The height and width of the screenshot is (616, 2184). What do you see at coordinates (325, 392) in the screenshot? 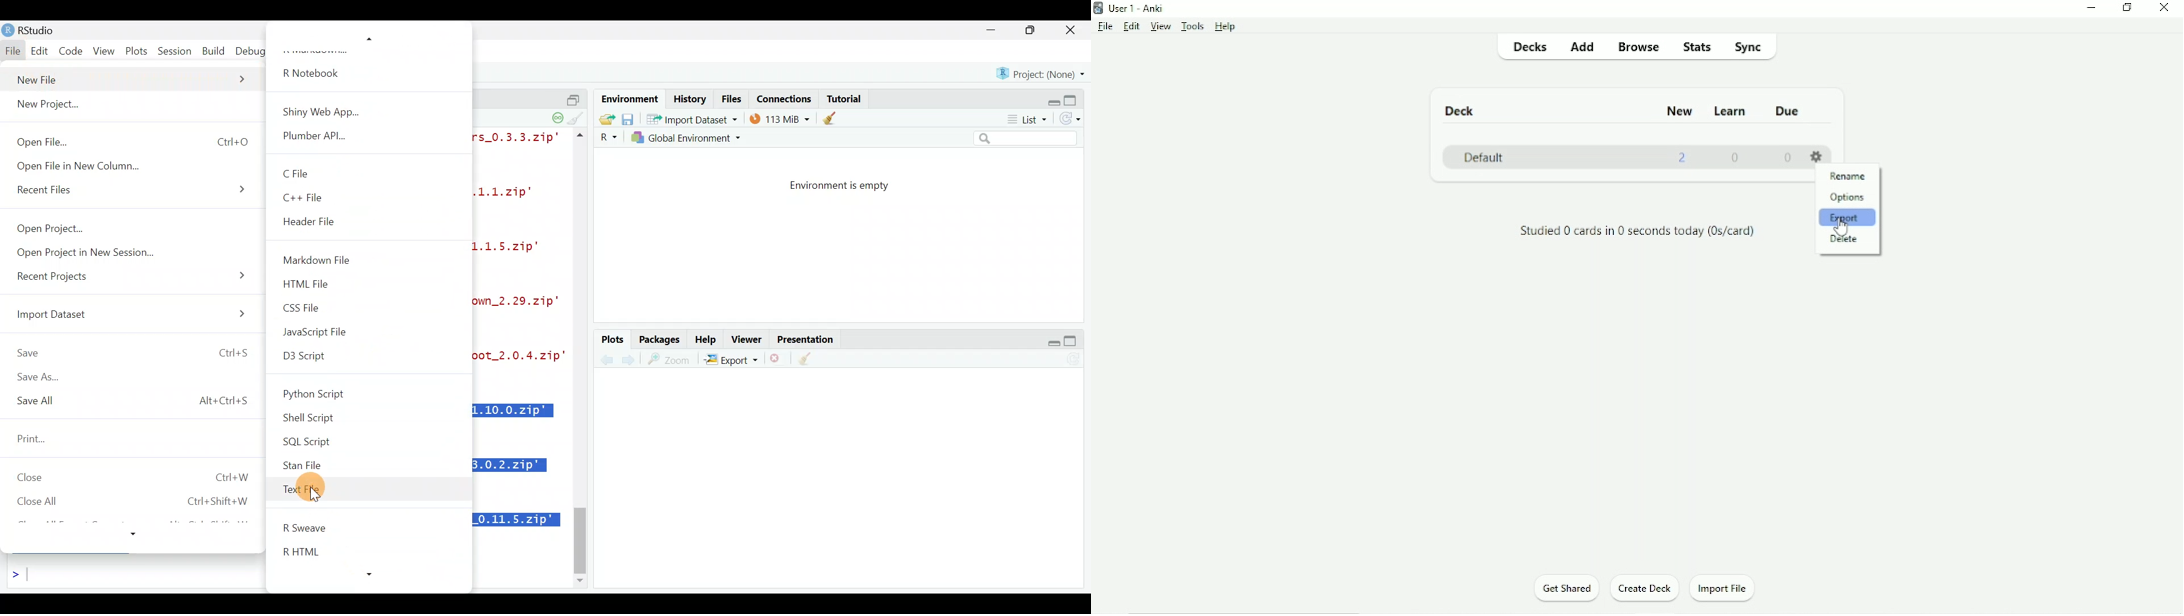
I see `Python Script` at bounding box center [325, 392].